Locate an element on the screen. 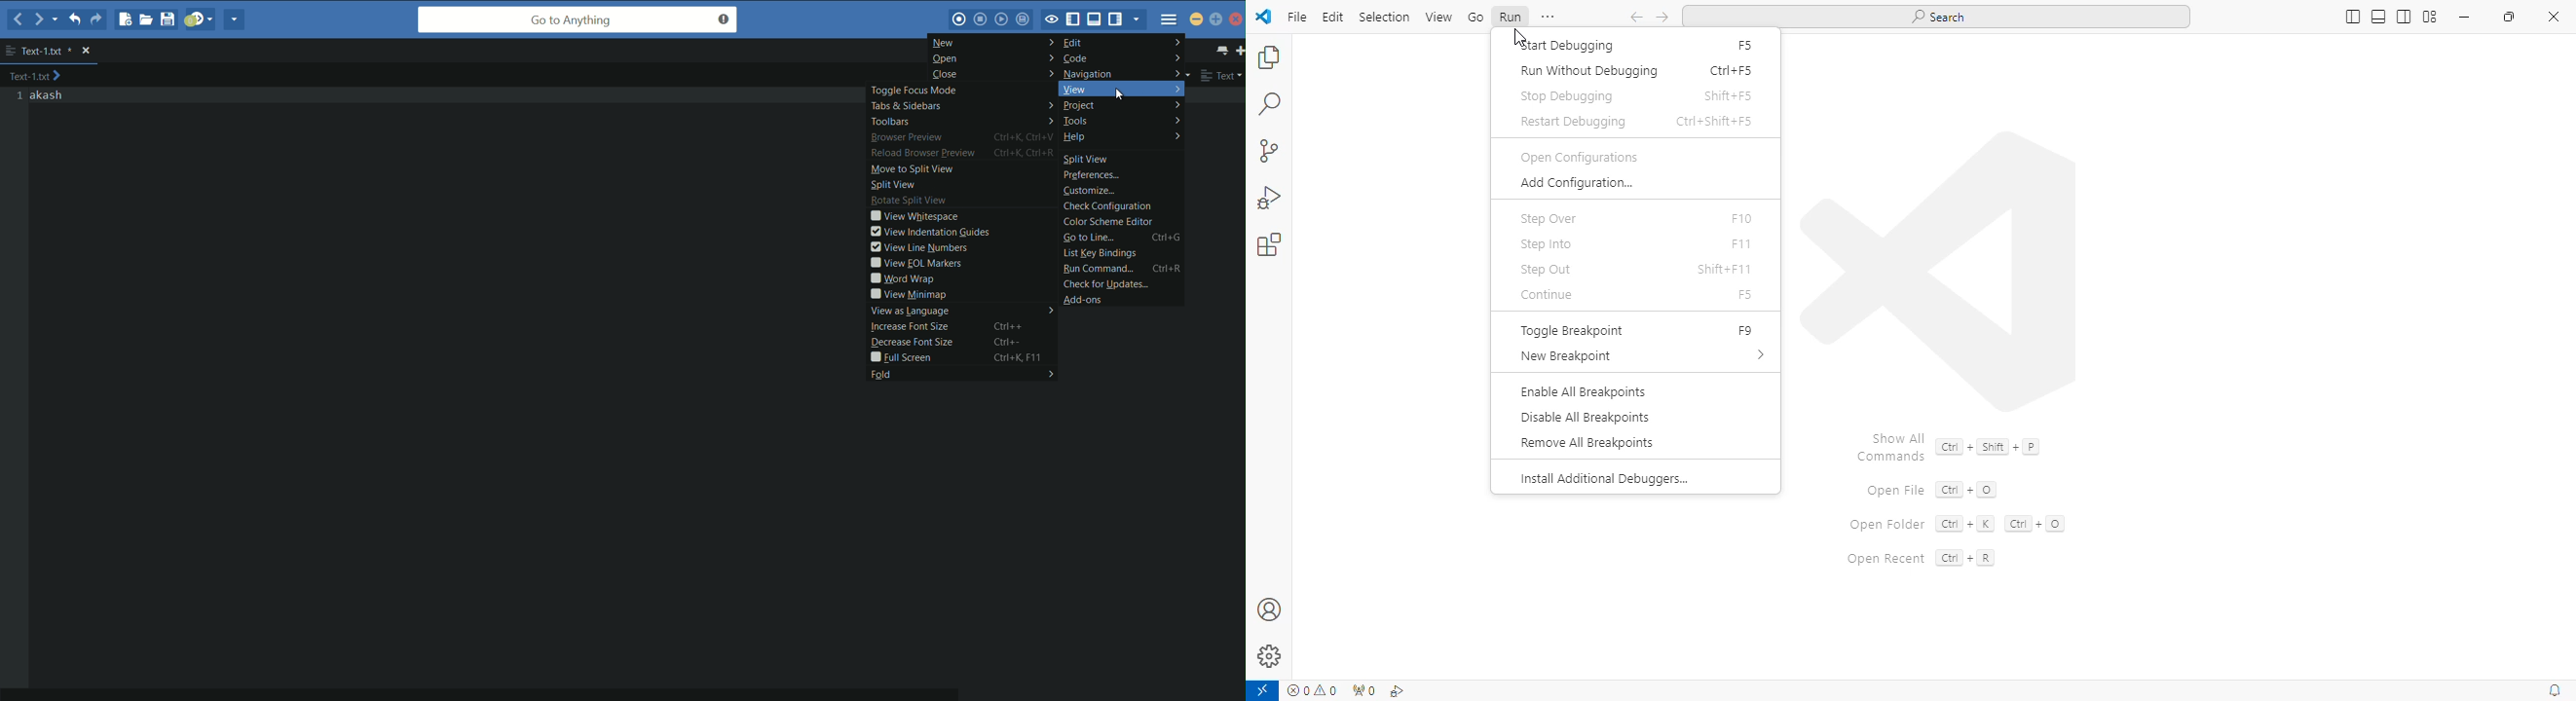  show all commands is located at coordinates (1891, 445).